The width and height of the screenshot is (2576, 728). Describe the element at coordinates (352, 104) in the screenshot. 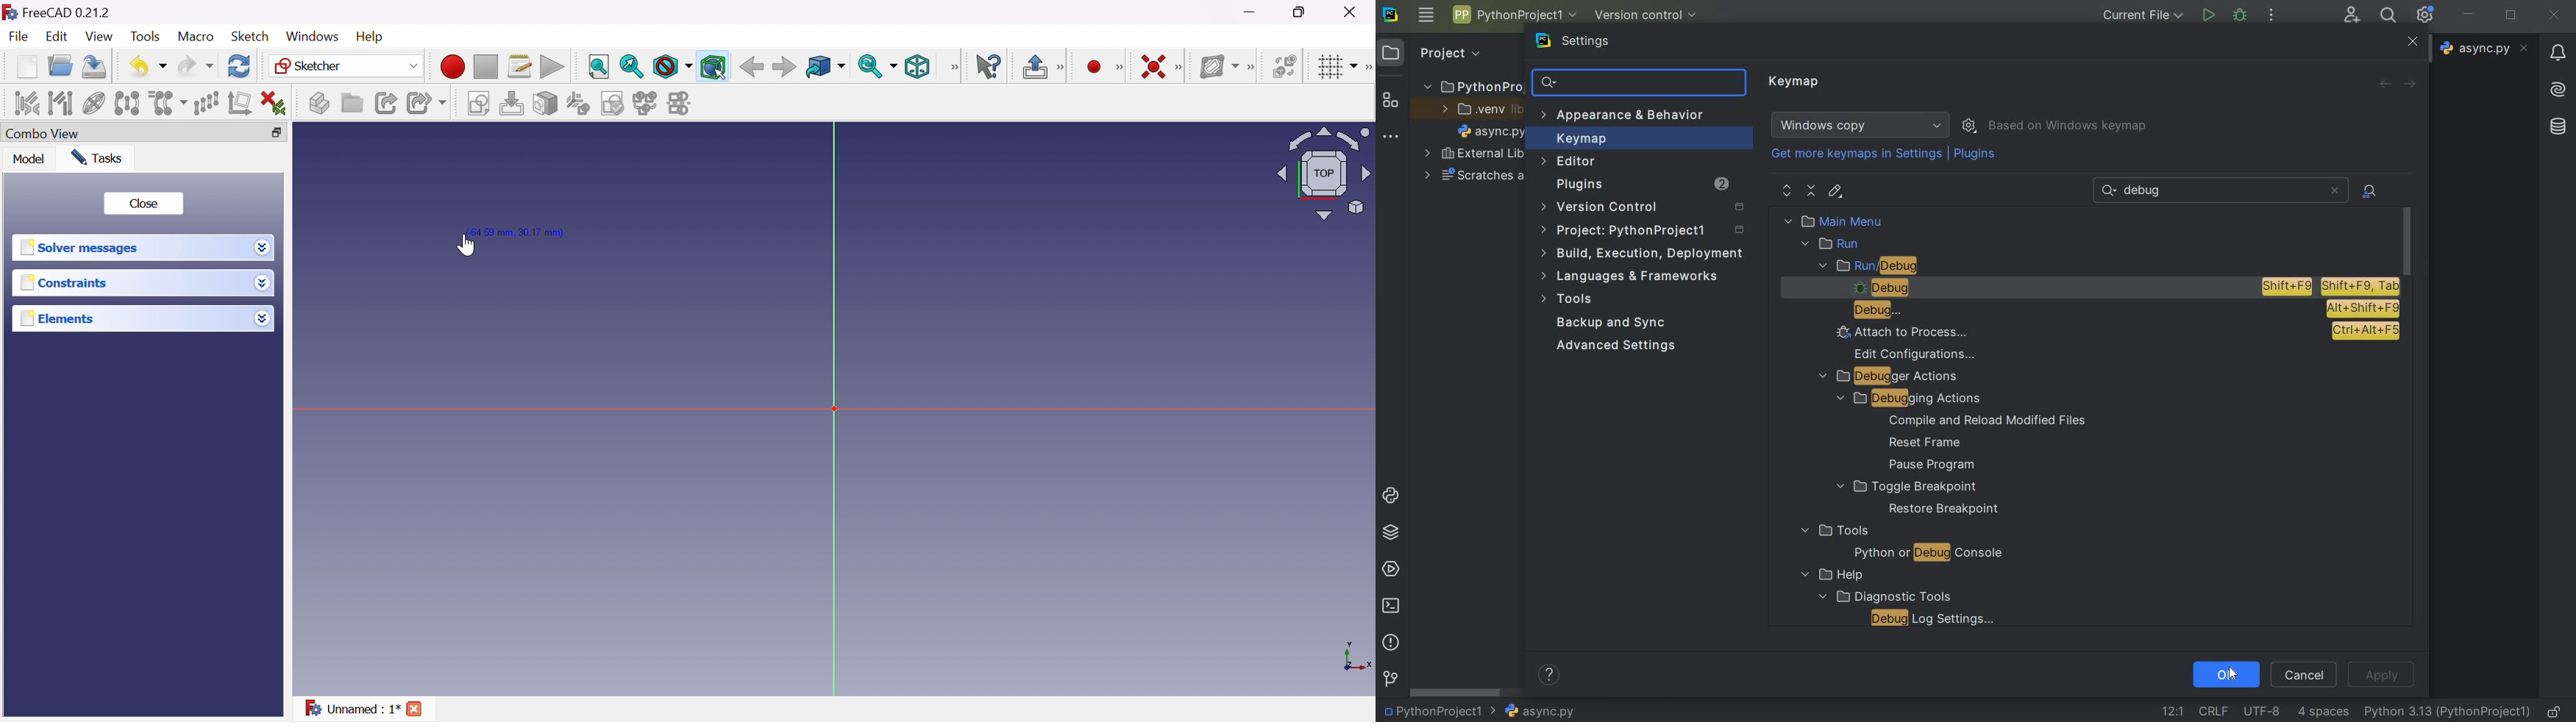

I see `Create group` at that location.